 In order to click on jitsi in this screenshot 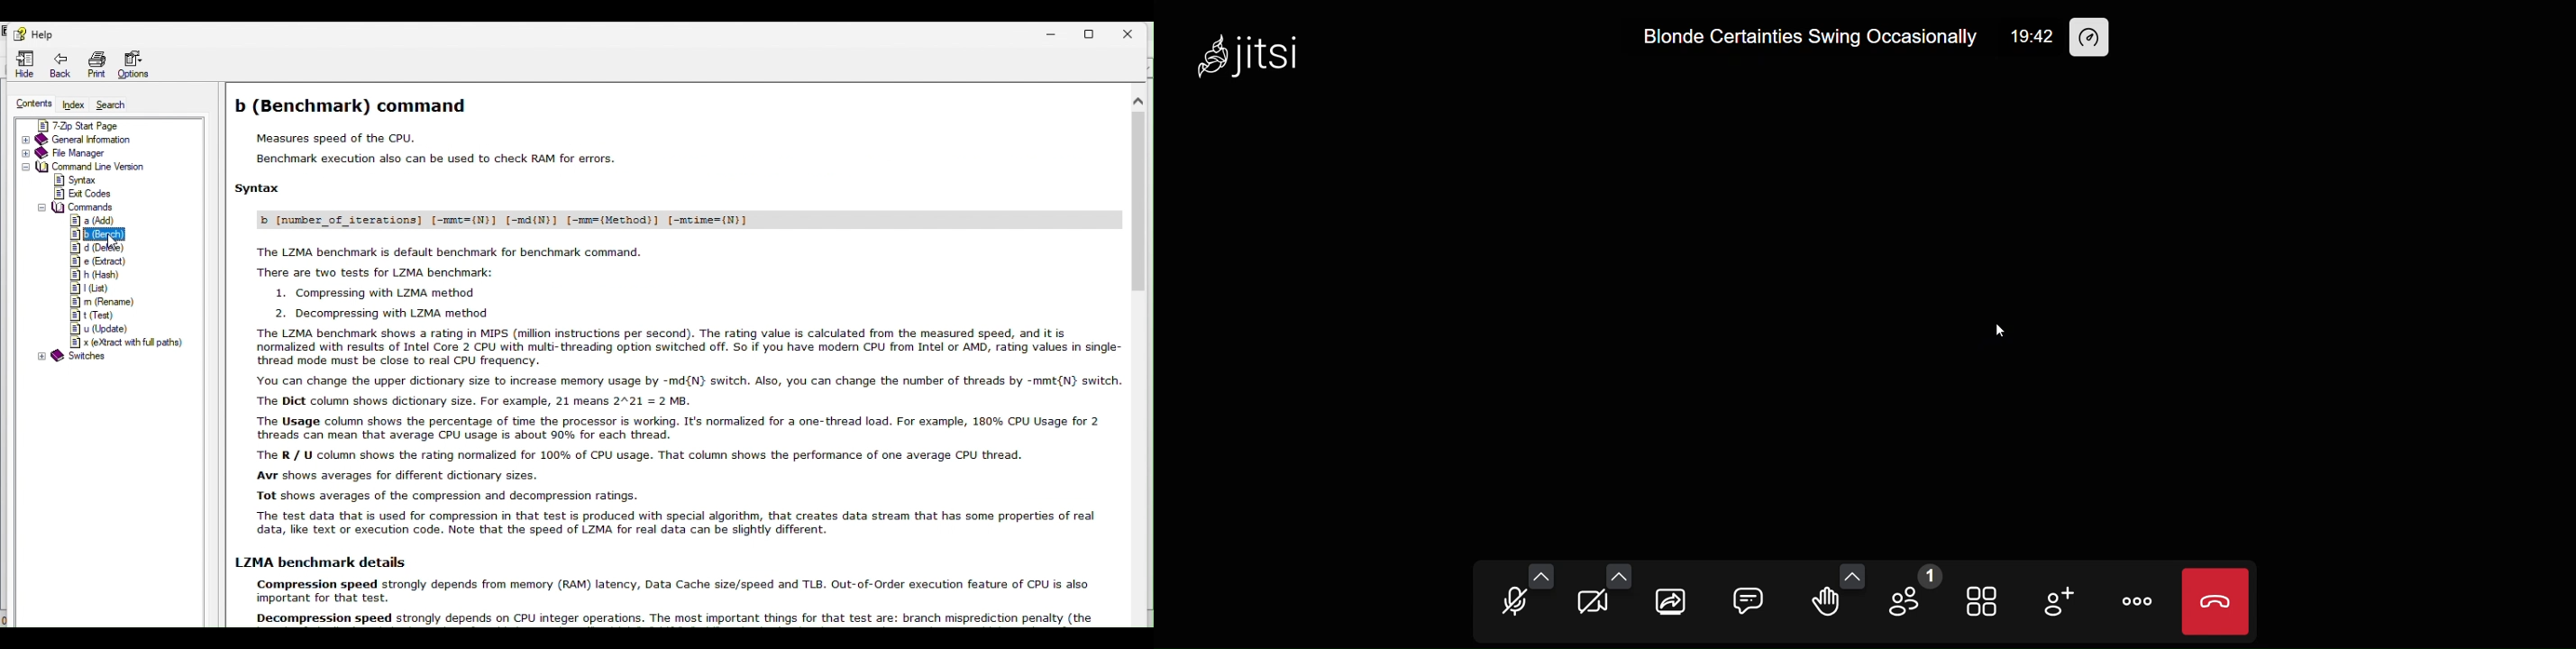, I will do `click(1256, 56)`.